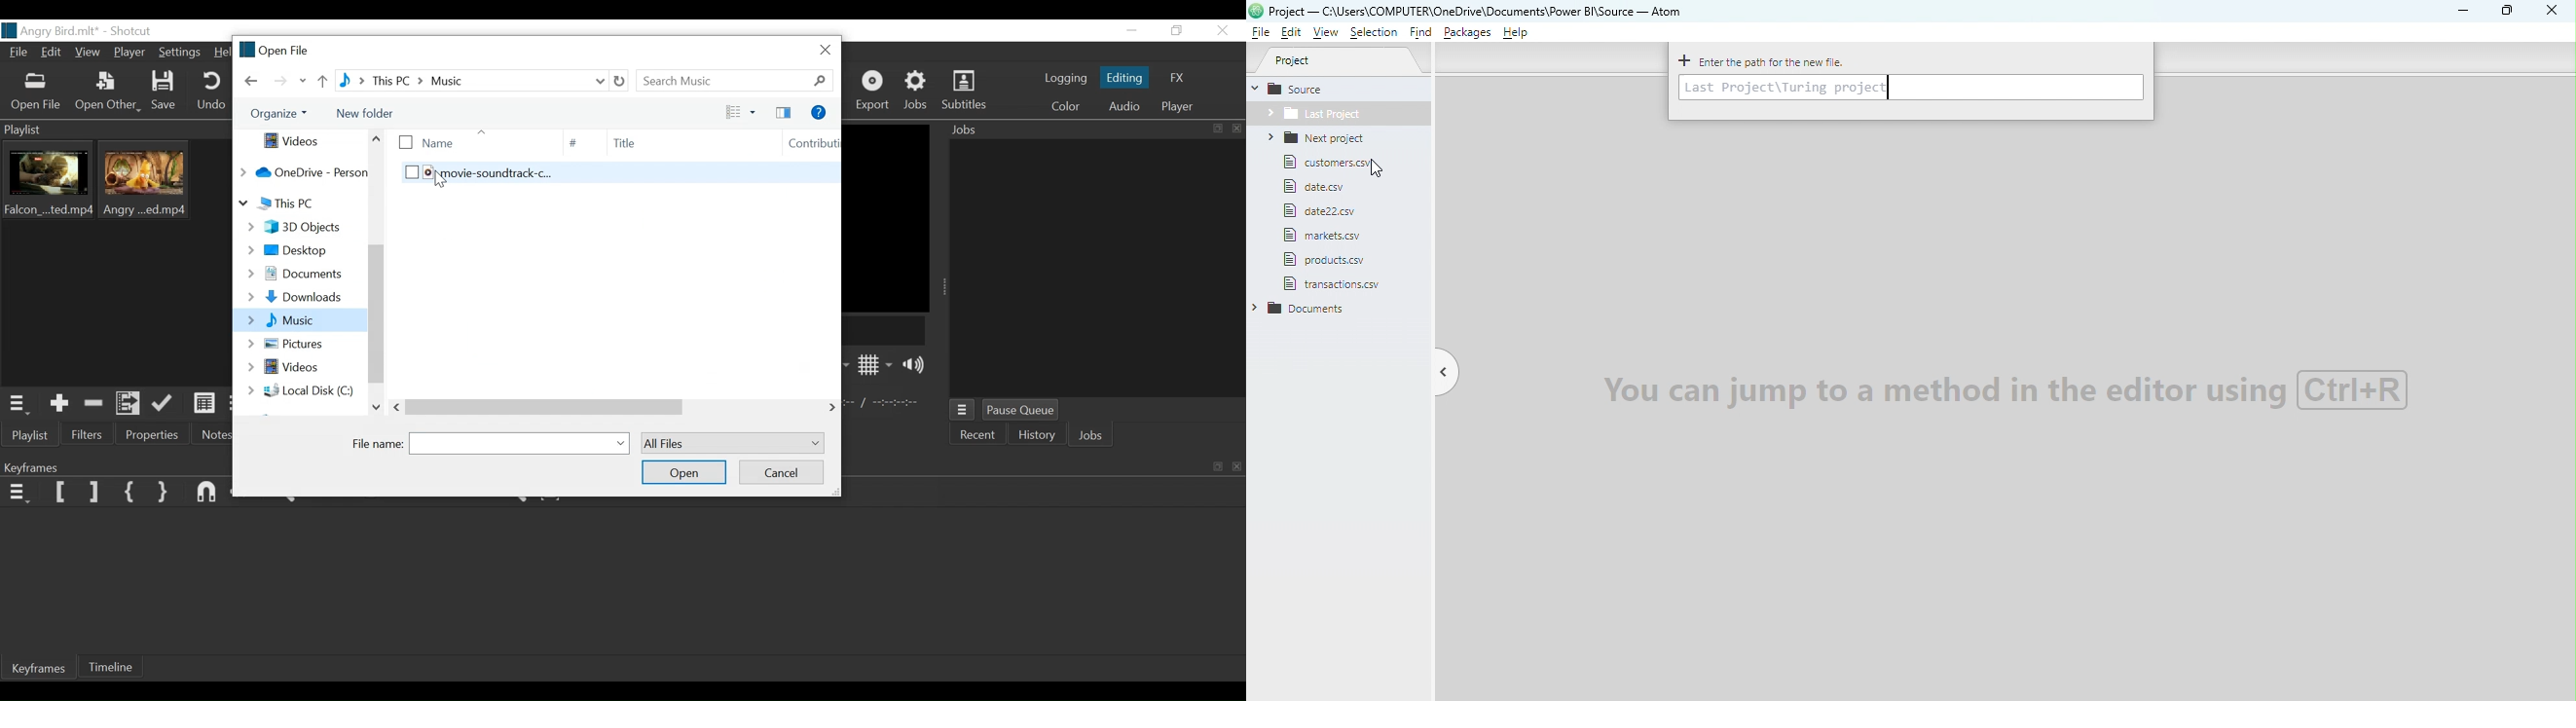 This screenshot has width=2576, height=728. What do you see at coordinates (51, 183) in the screenshot?
I see `Clip` at bounding box center [51, 183].